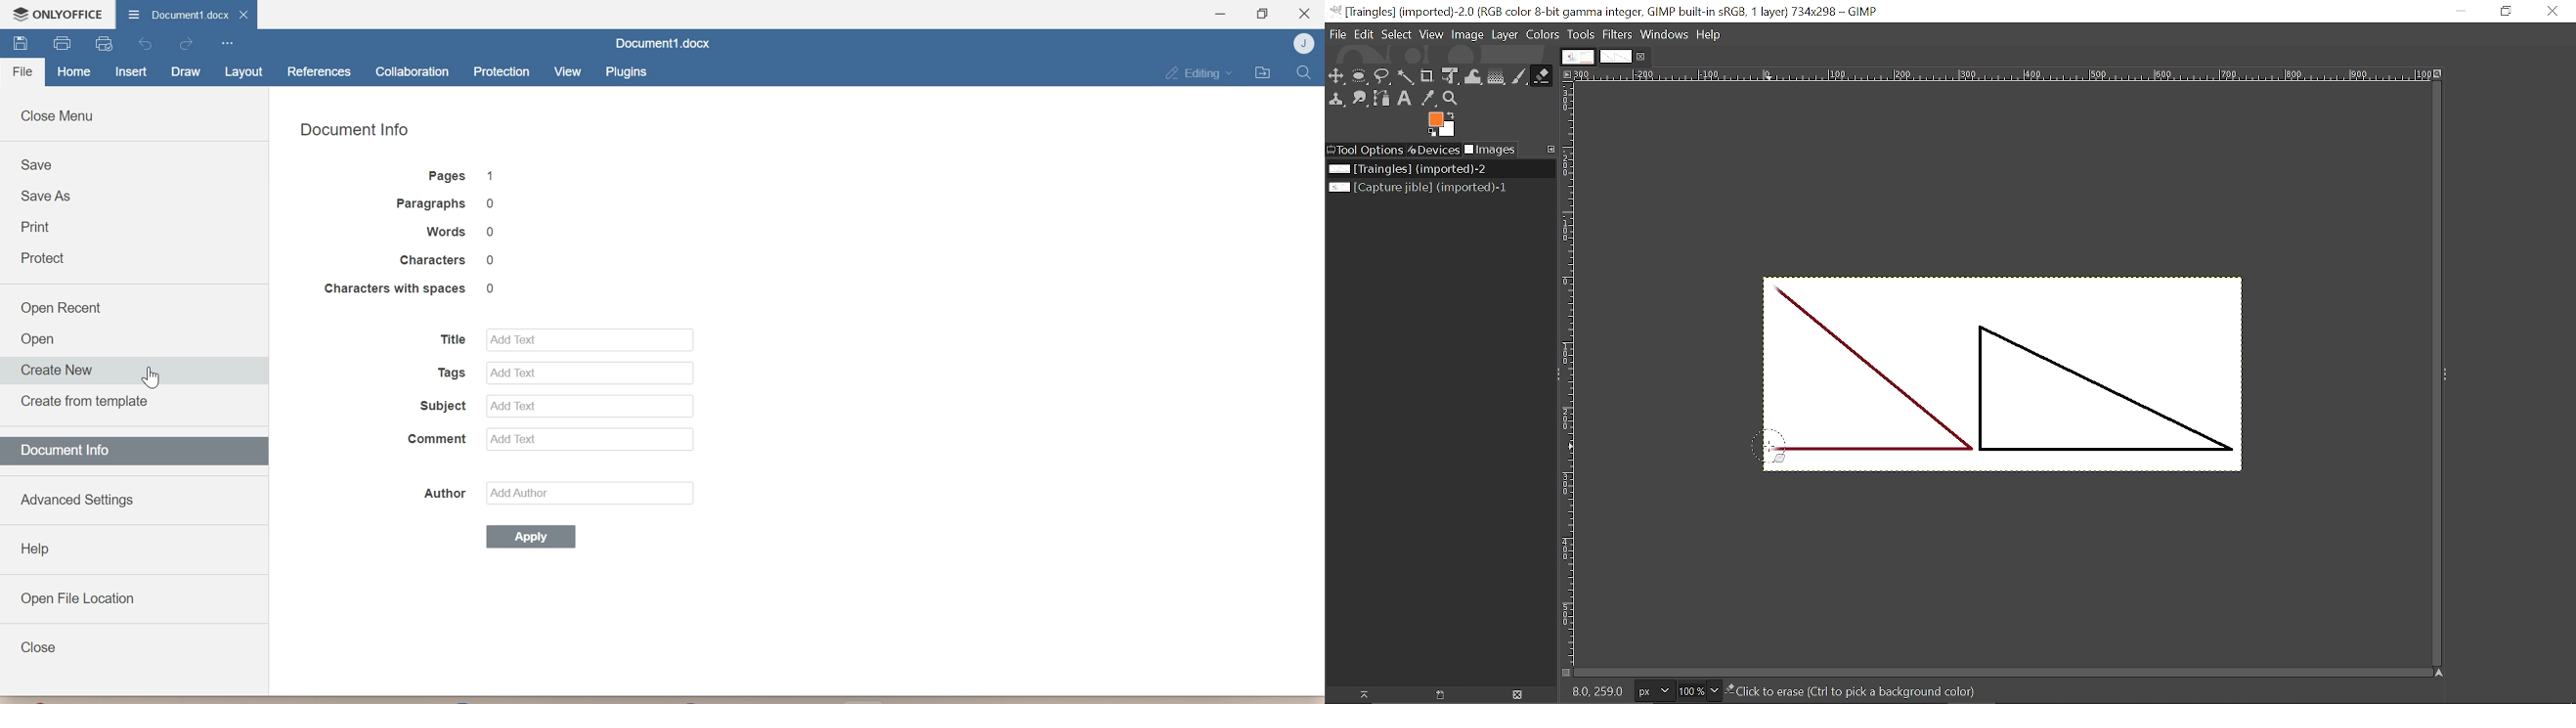  I want to click on Cursor on create now, so click(149, 375).